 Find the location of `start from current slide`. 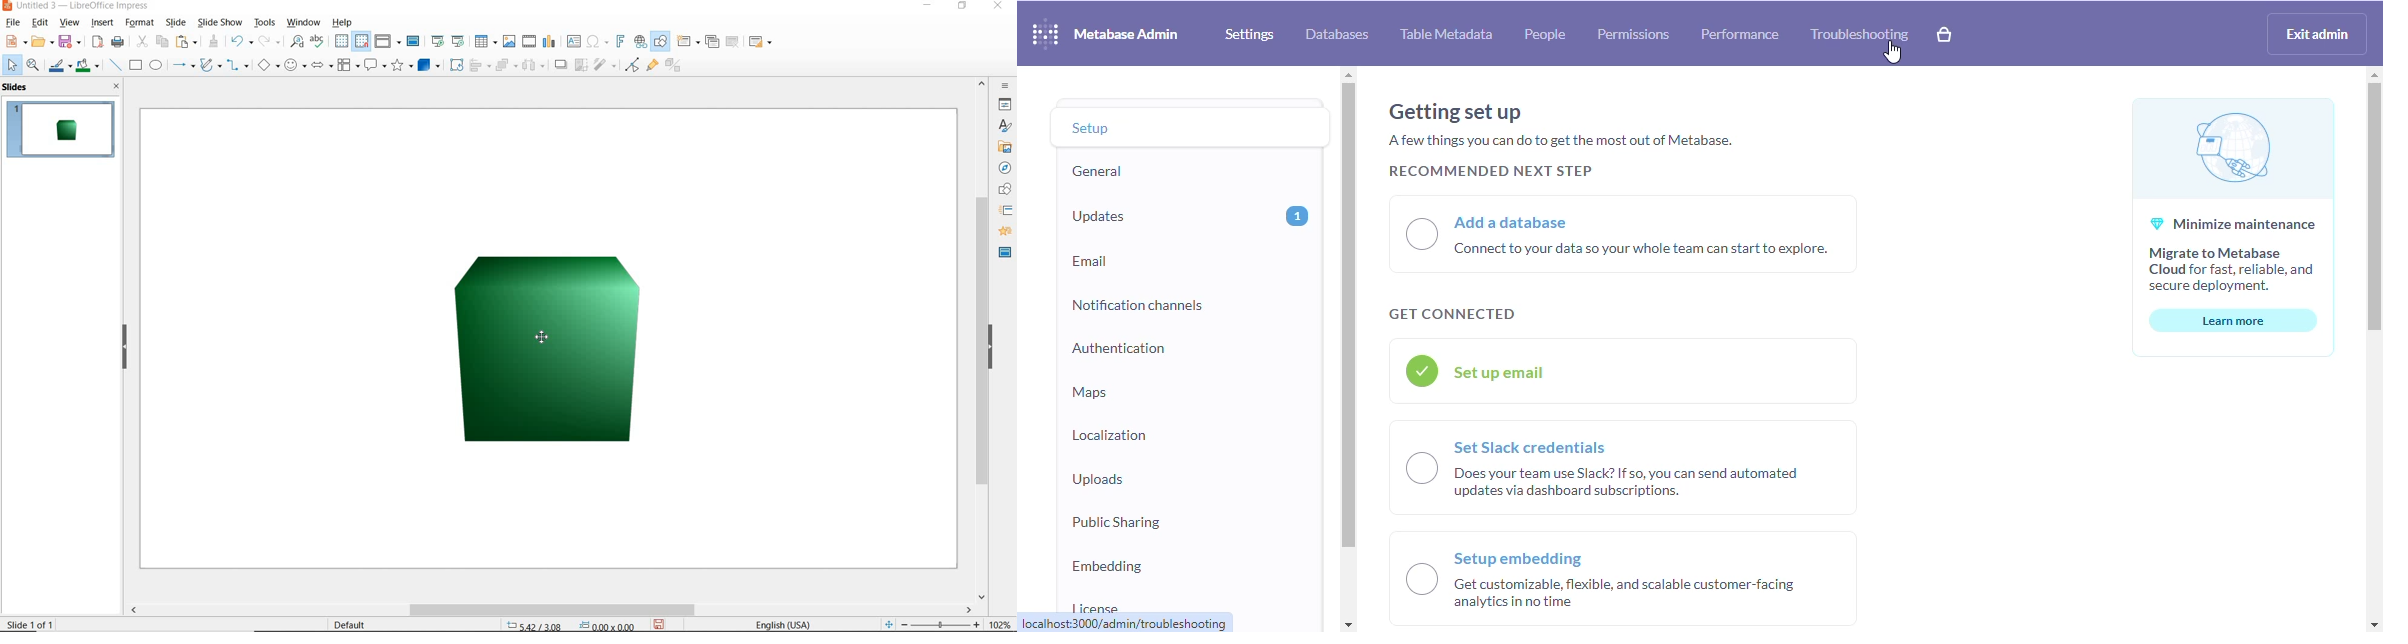

start from current slide is located at coordinates (459, 41).